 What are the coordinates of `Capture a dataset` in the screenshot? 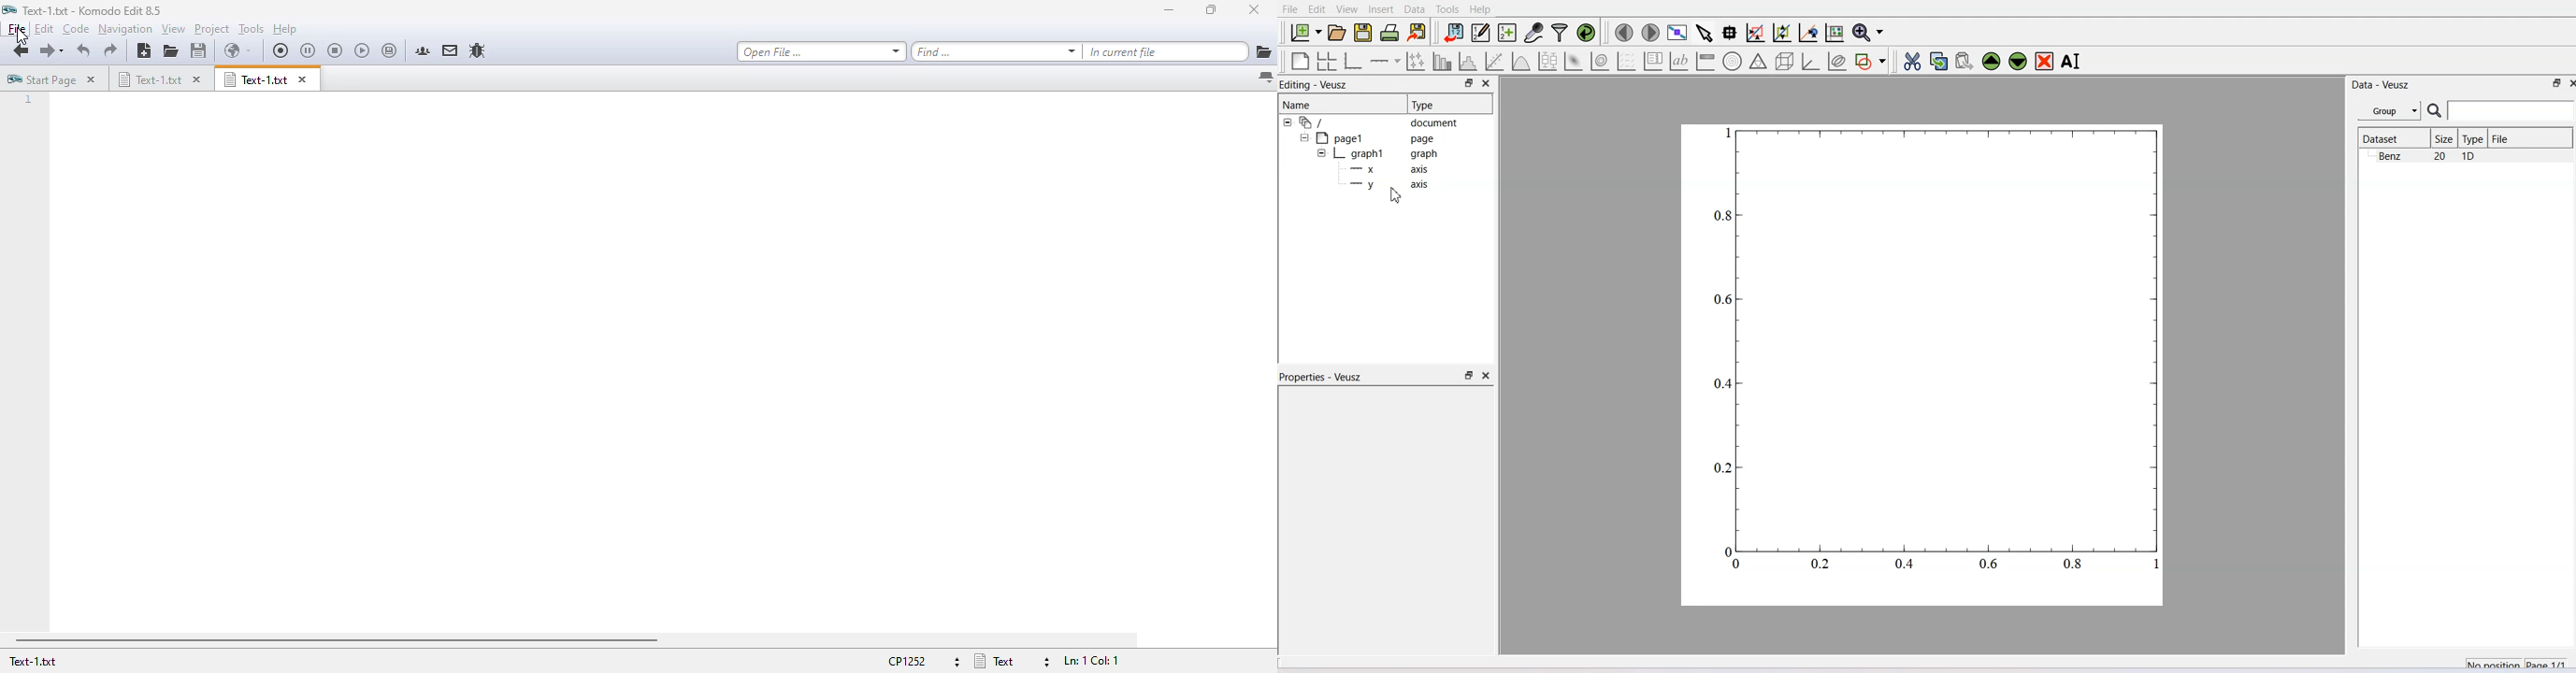 It's located at (1534, 32).